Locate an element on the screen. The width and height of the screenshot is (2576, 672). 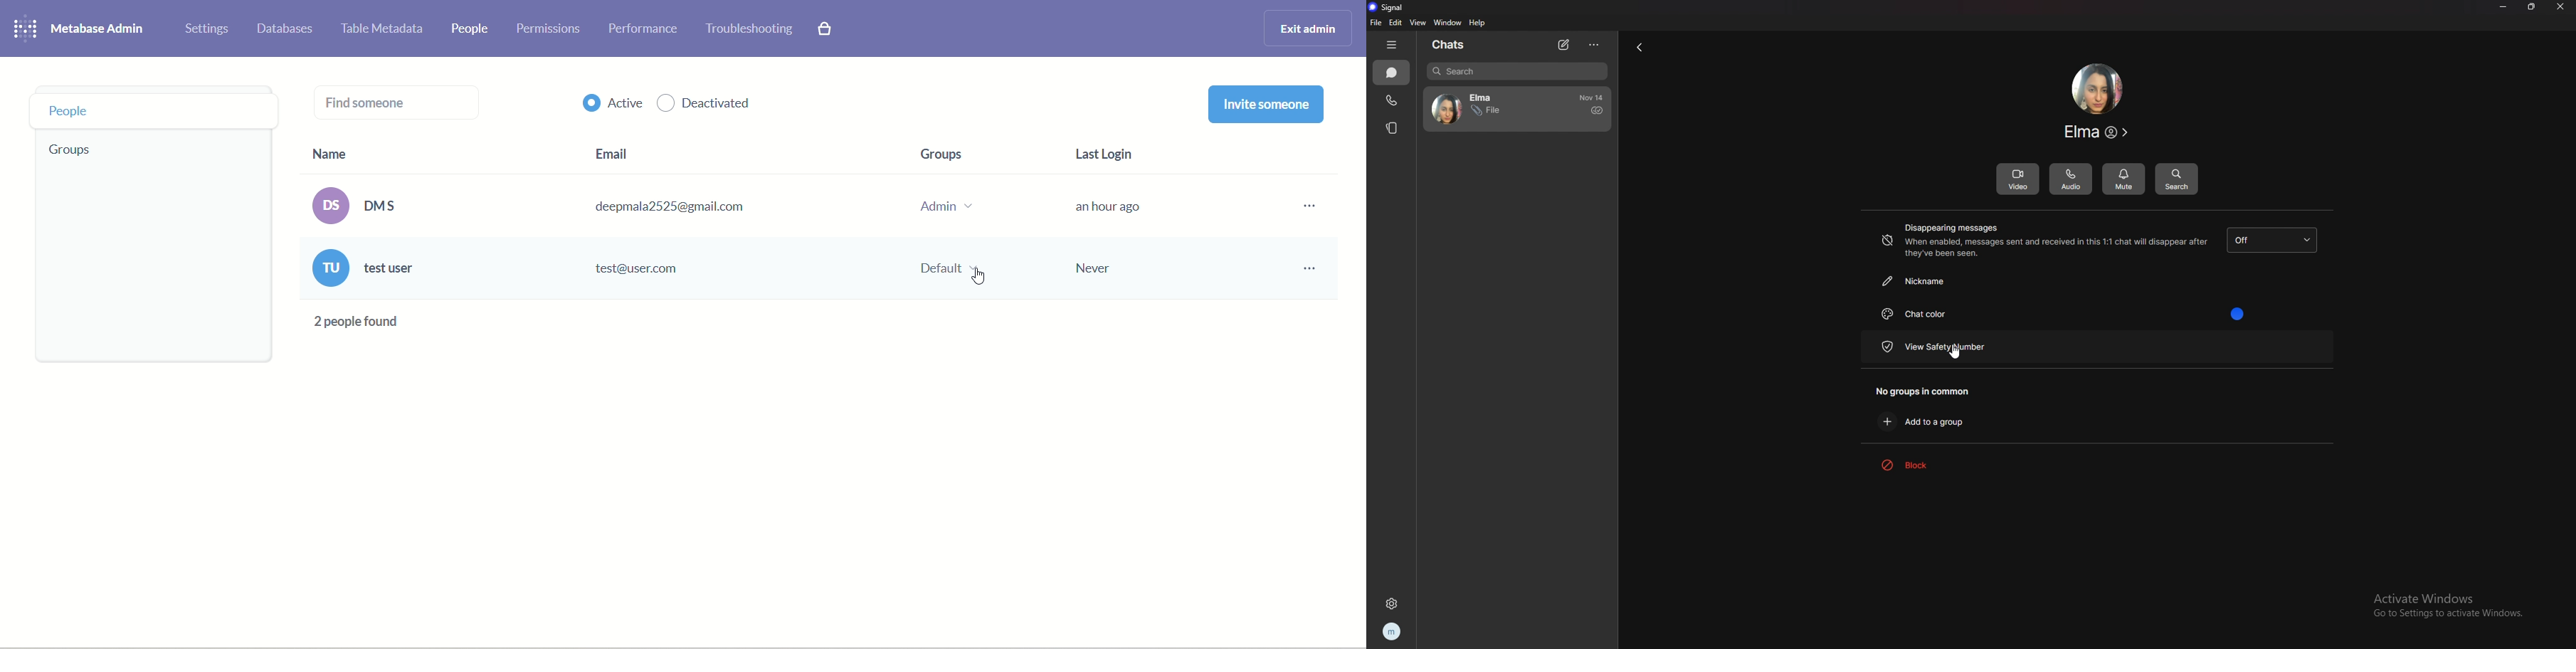
mute is located at coordinates (2124, 180).